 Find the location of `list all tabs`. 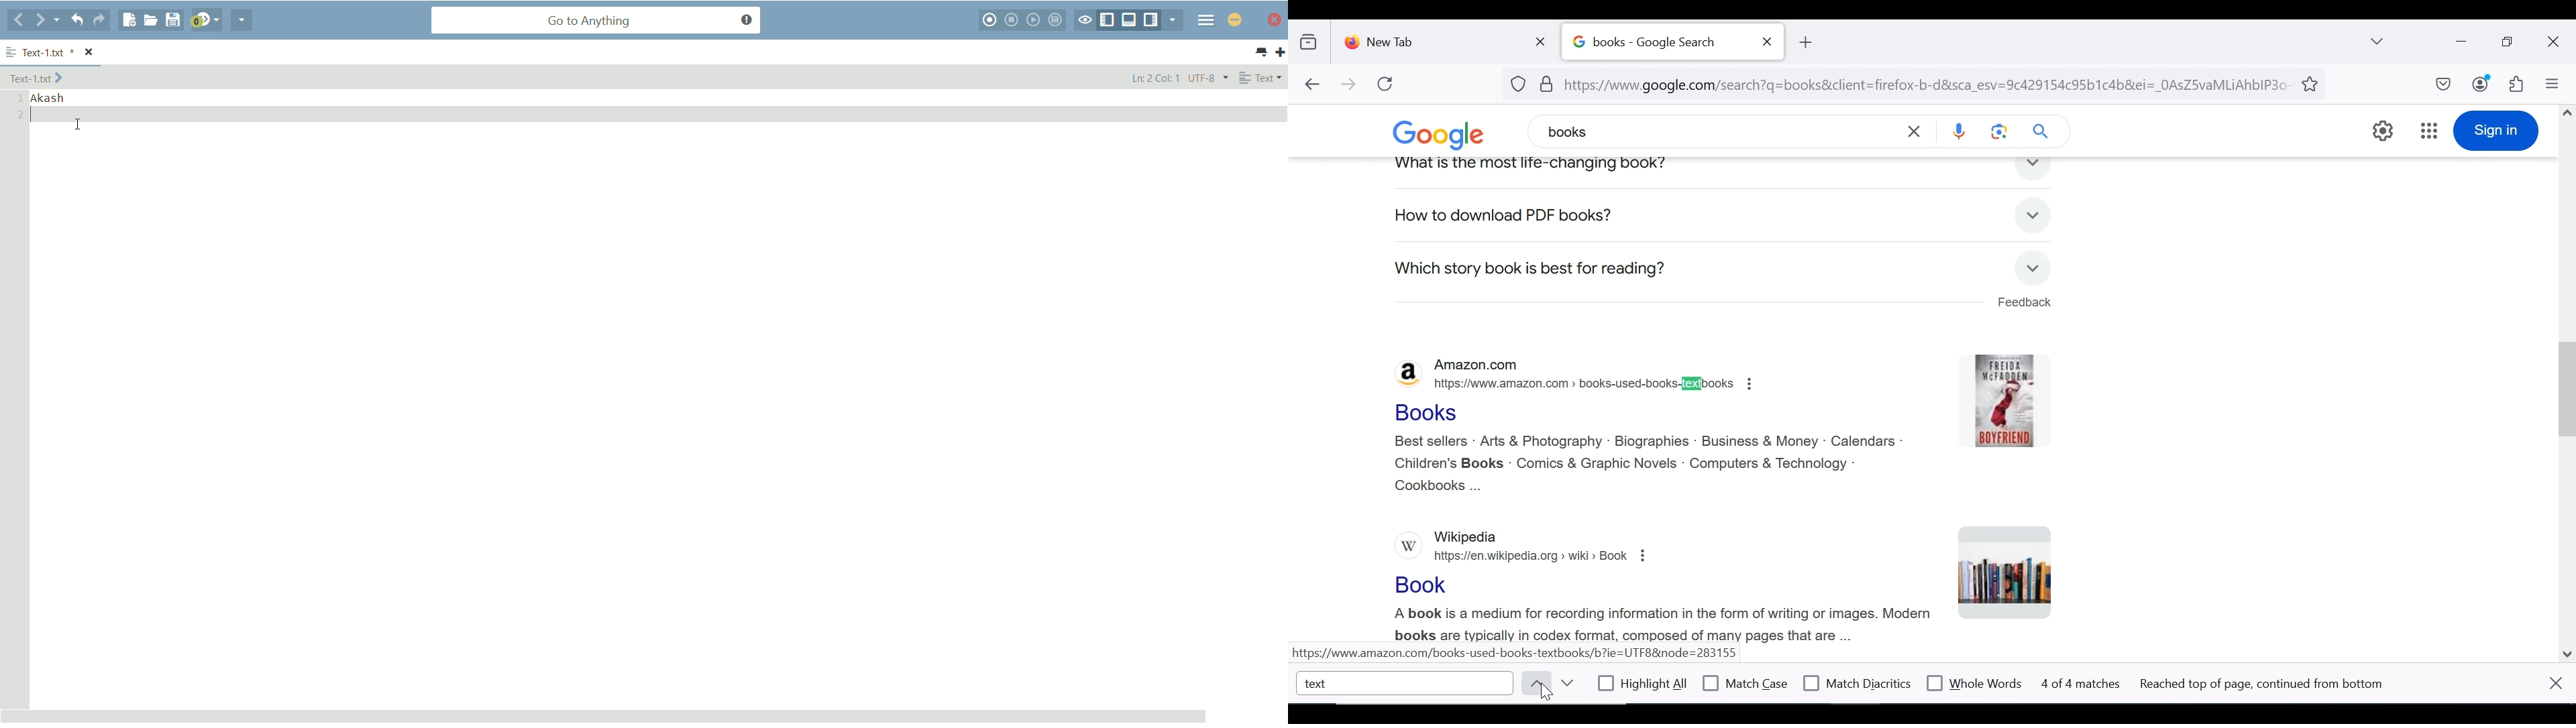

list all tabs is located at coordinates (2378, 41).